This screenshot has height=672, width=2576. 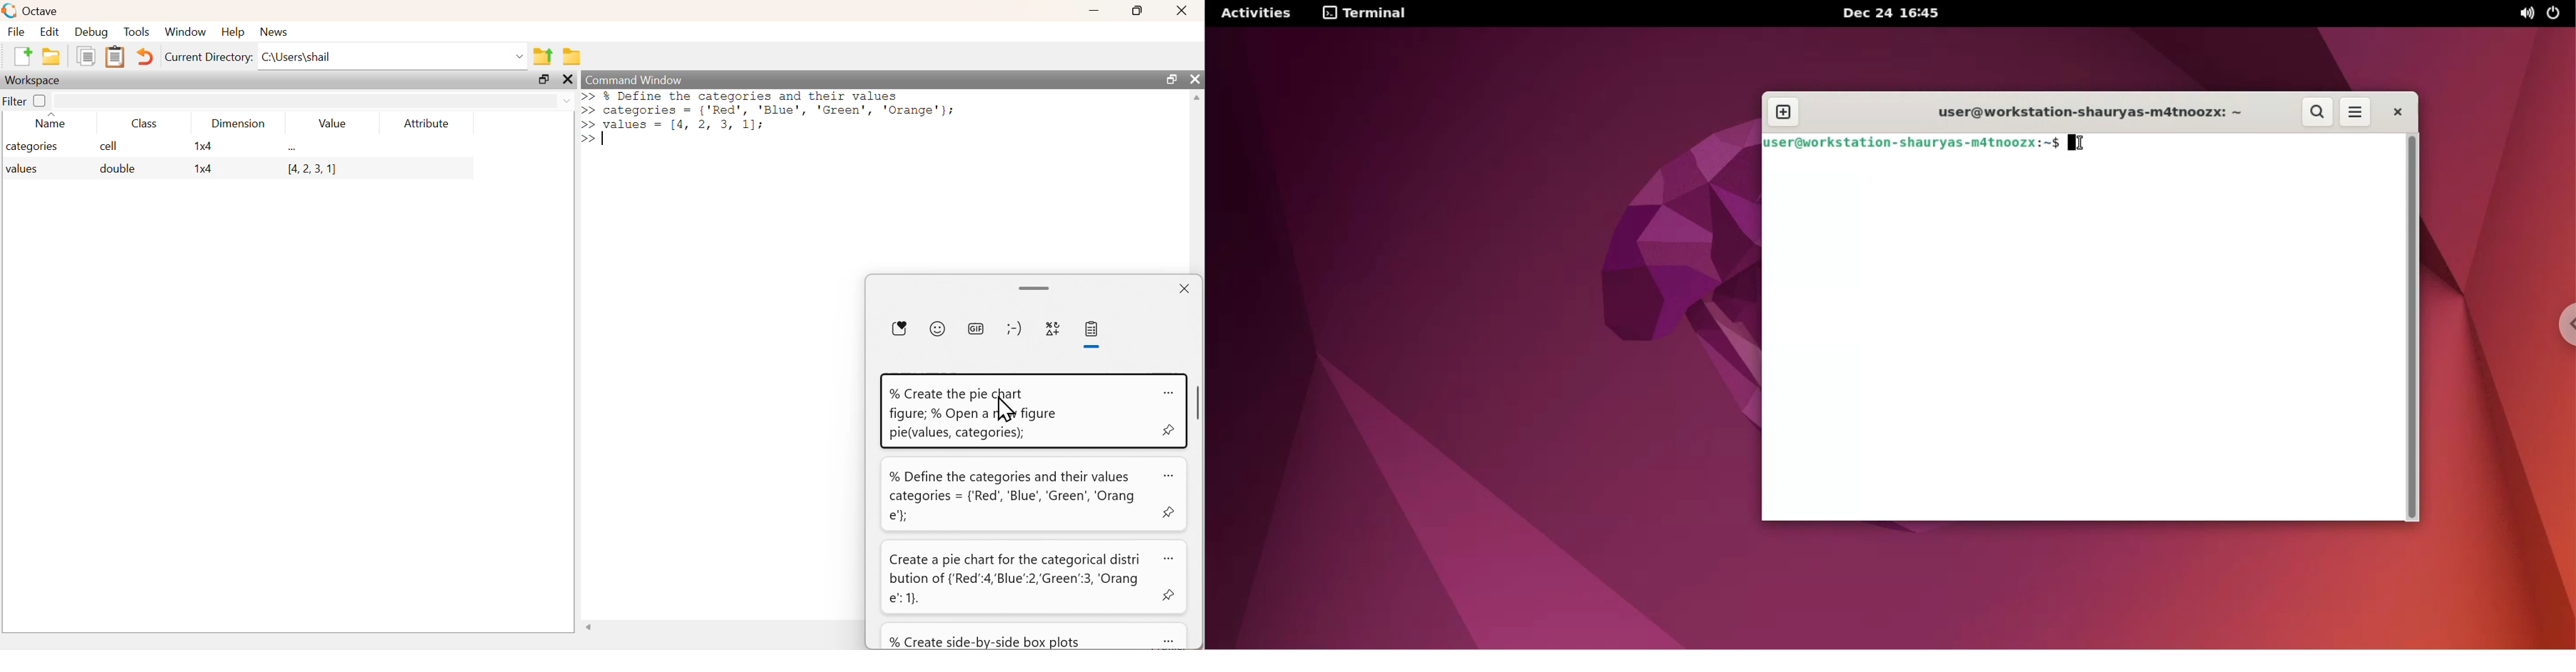 I want to click on minimize, so click(x=1094, y=11).